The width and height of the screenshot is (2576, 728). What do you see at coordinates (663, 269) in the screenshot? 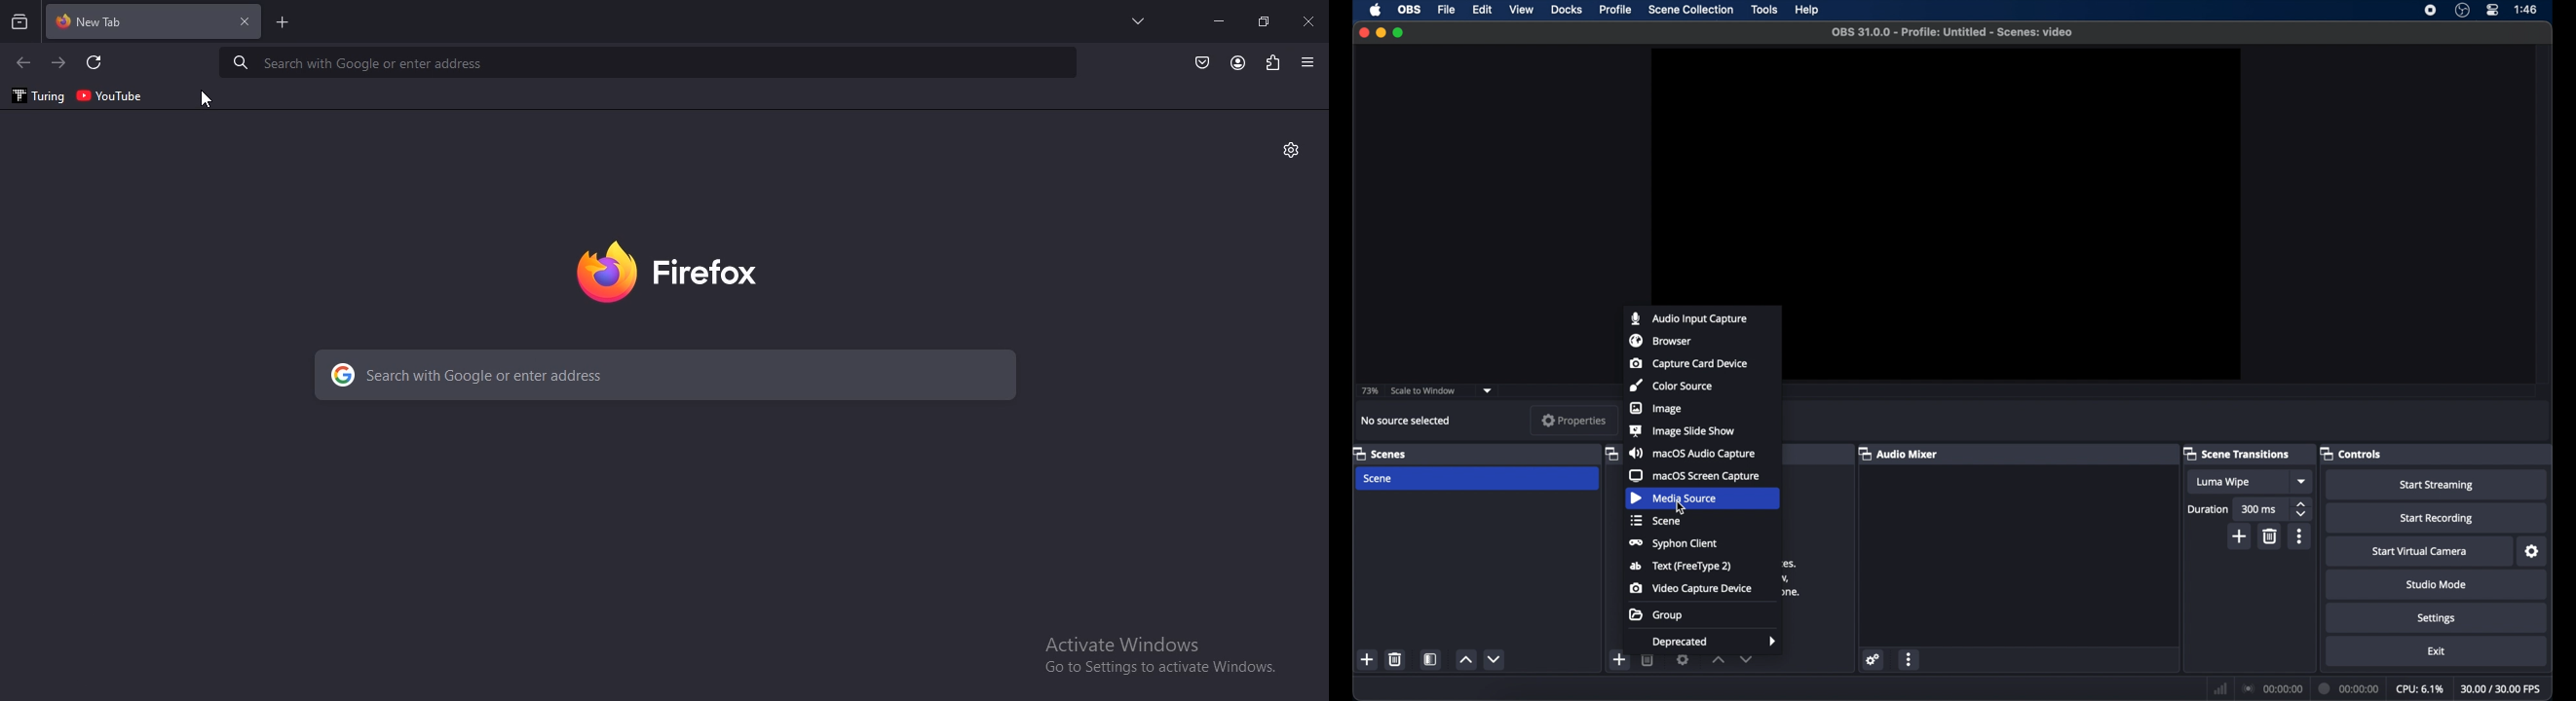
I see `firebox` at bounding box center [663, 269].